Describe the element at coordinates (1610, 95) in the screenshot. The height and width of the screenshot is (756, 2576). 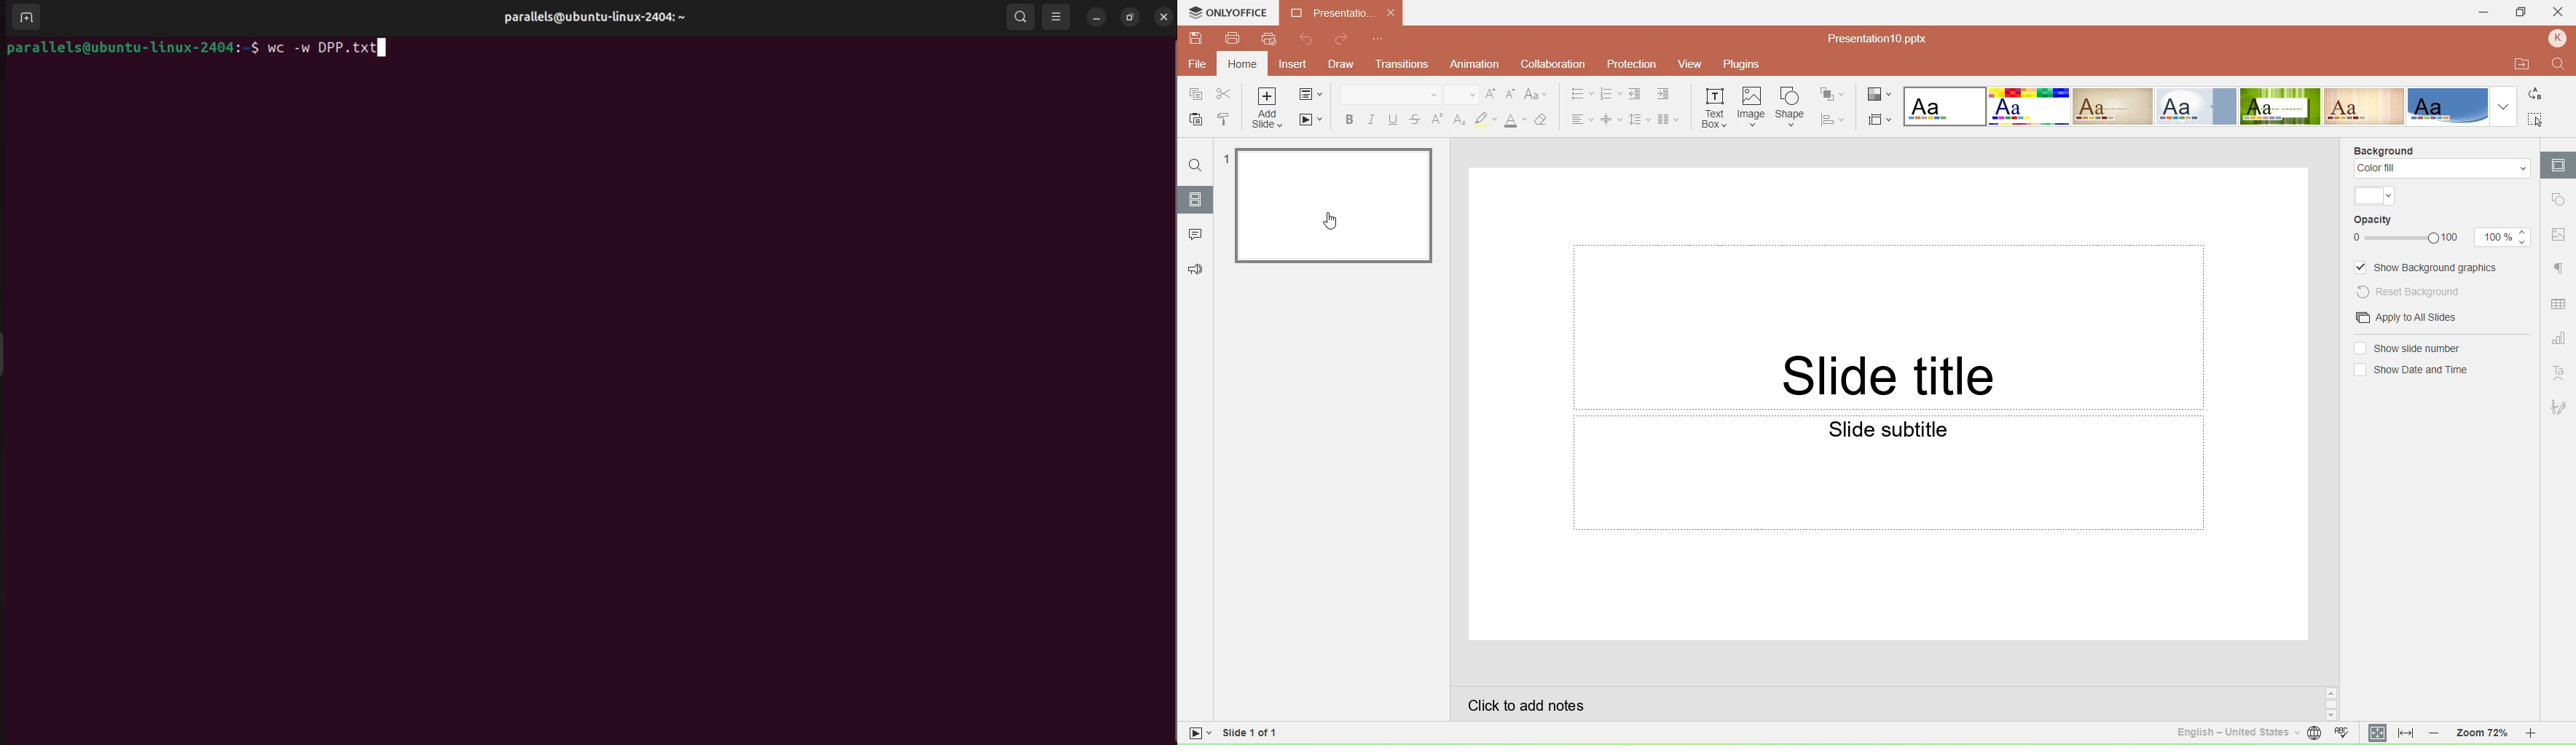
I see `Numbering` at that location.